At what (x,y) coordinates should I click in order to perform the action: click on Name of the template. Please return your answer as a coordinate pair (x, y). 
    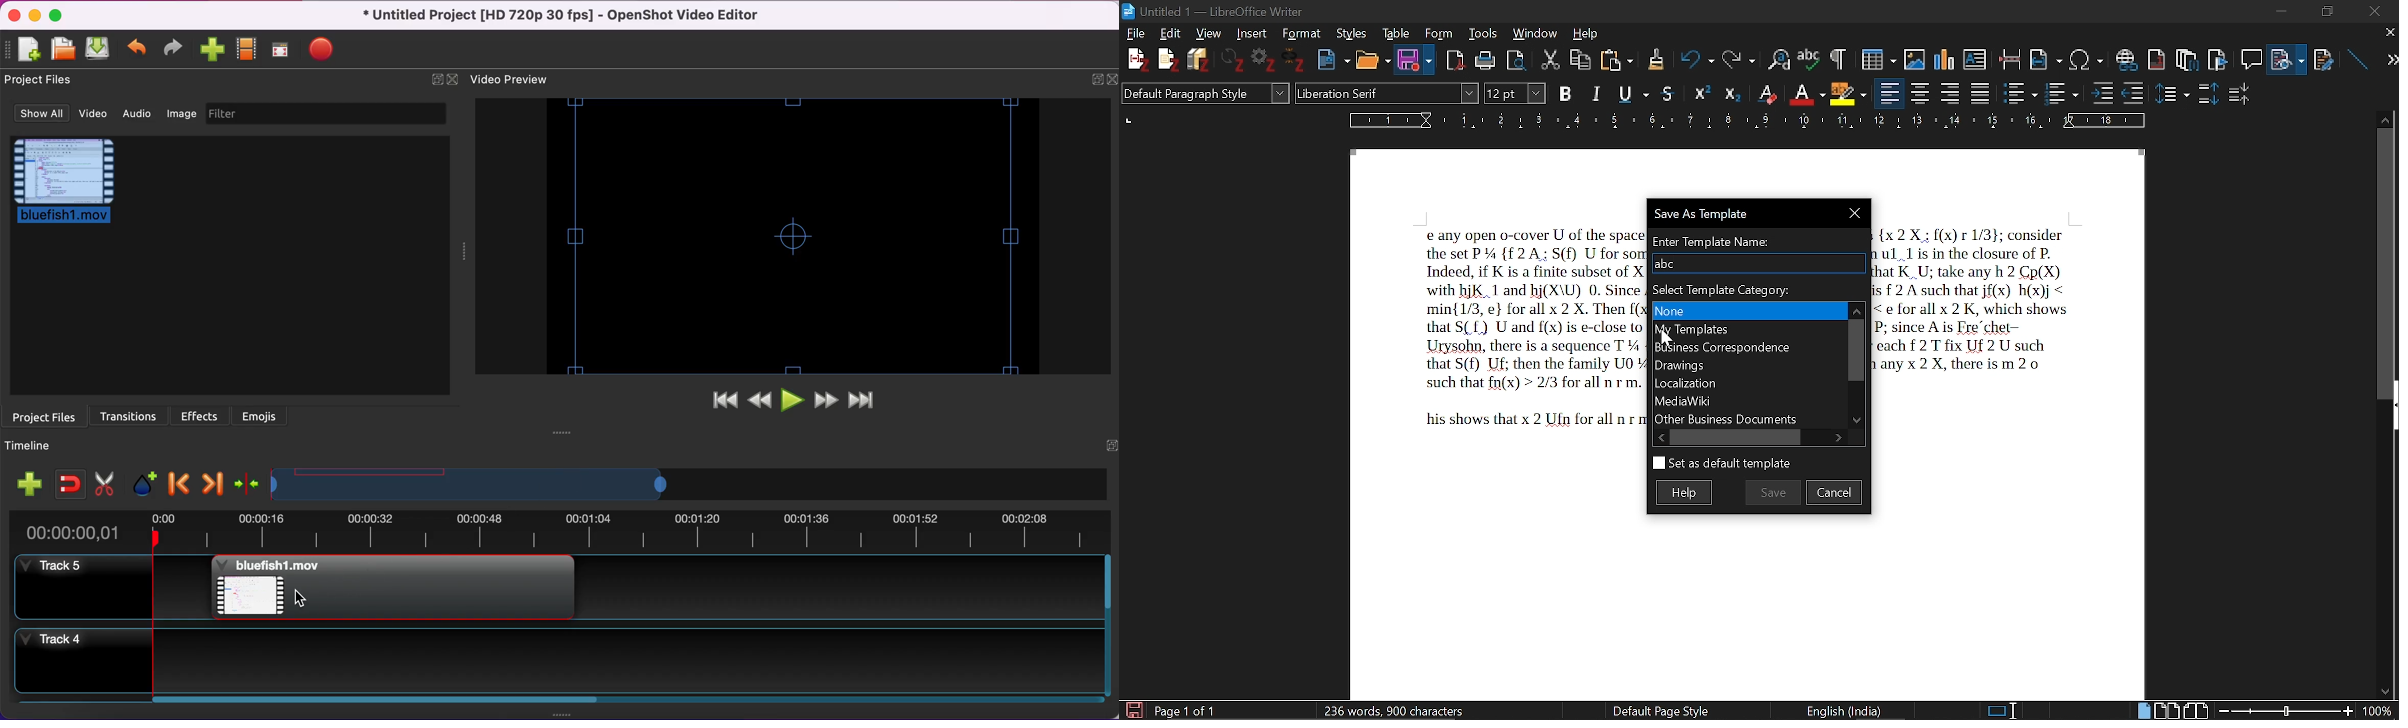
    Looking at the image, I should click on (1757, 263).